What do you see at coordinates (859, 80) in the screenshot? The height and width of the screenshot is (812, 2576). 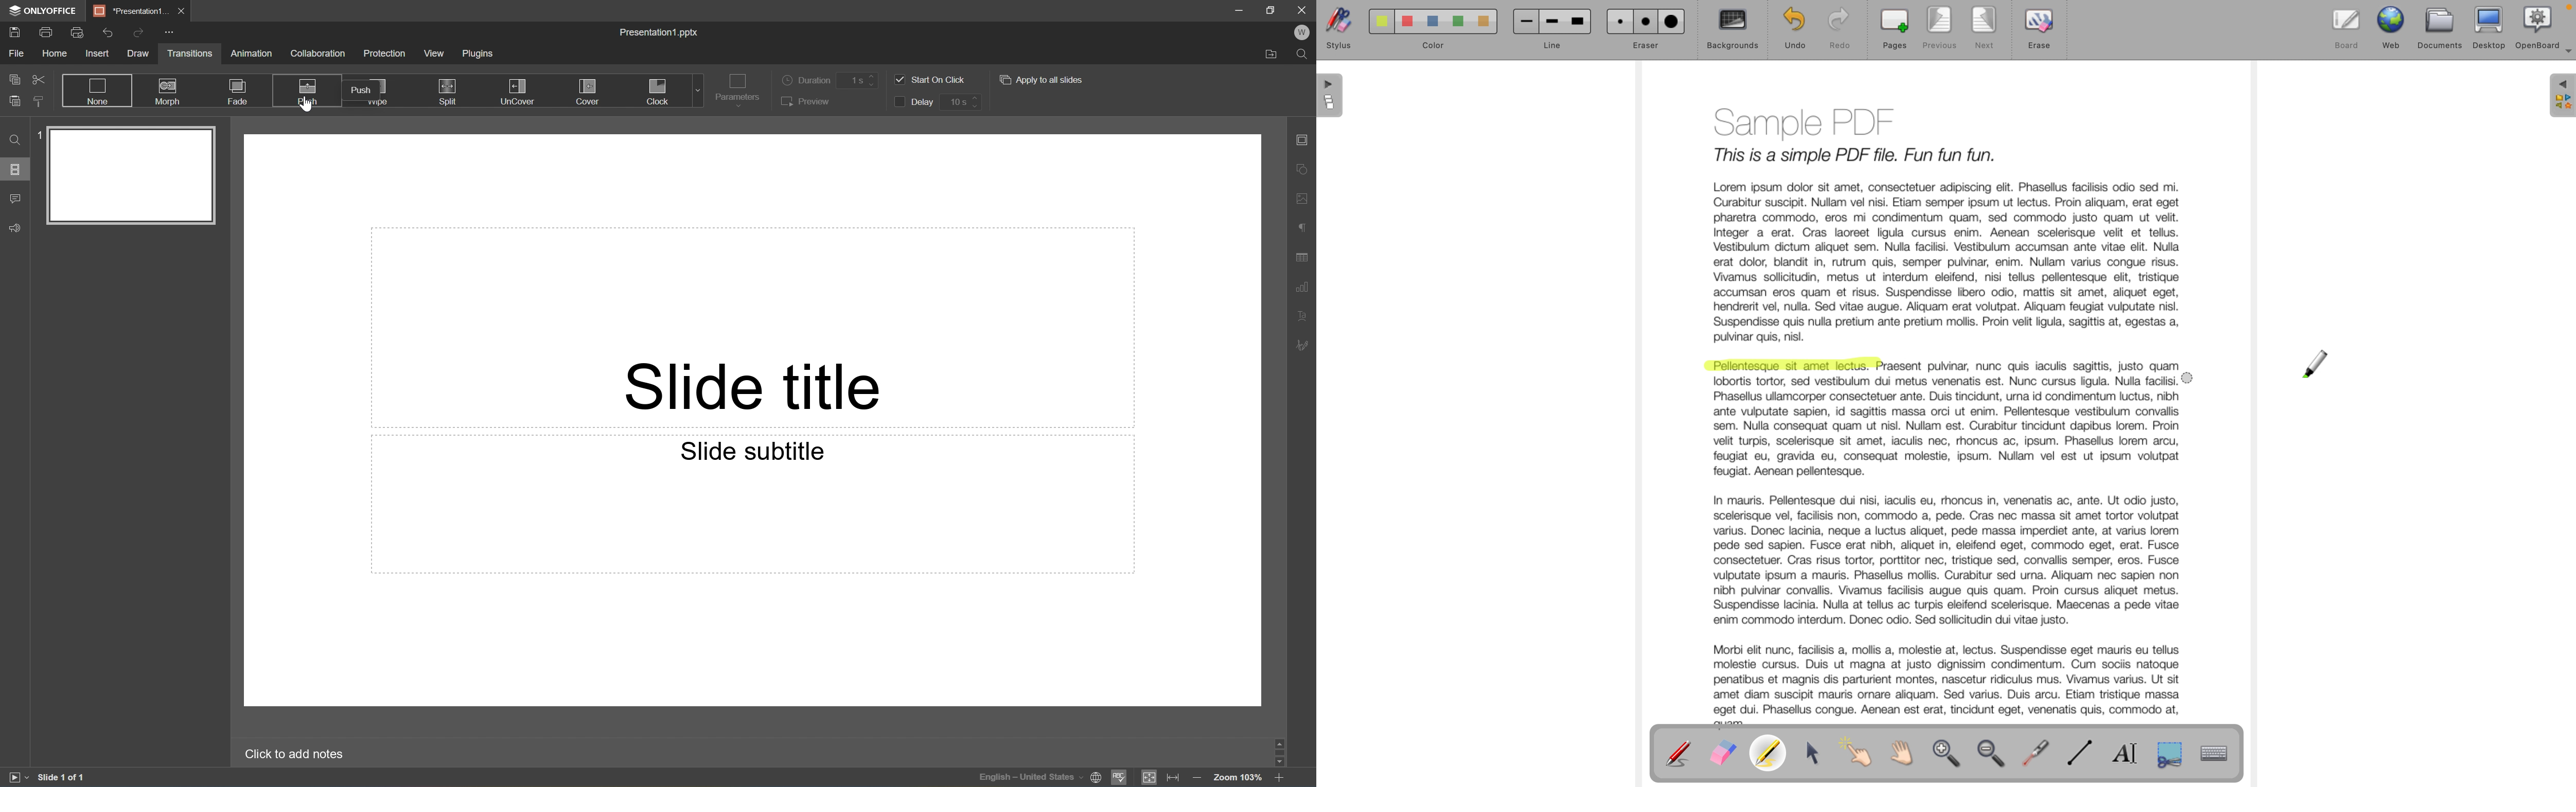 I see `1 s` at bounding box center [859, 80].